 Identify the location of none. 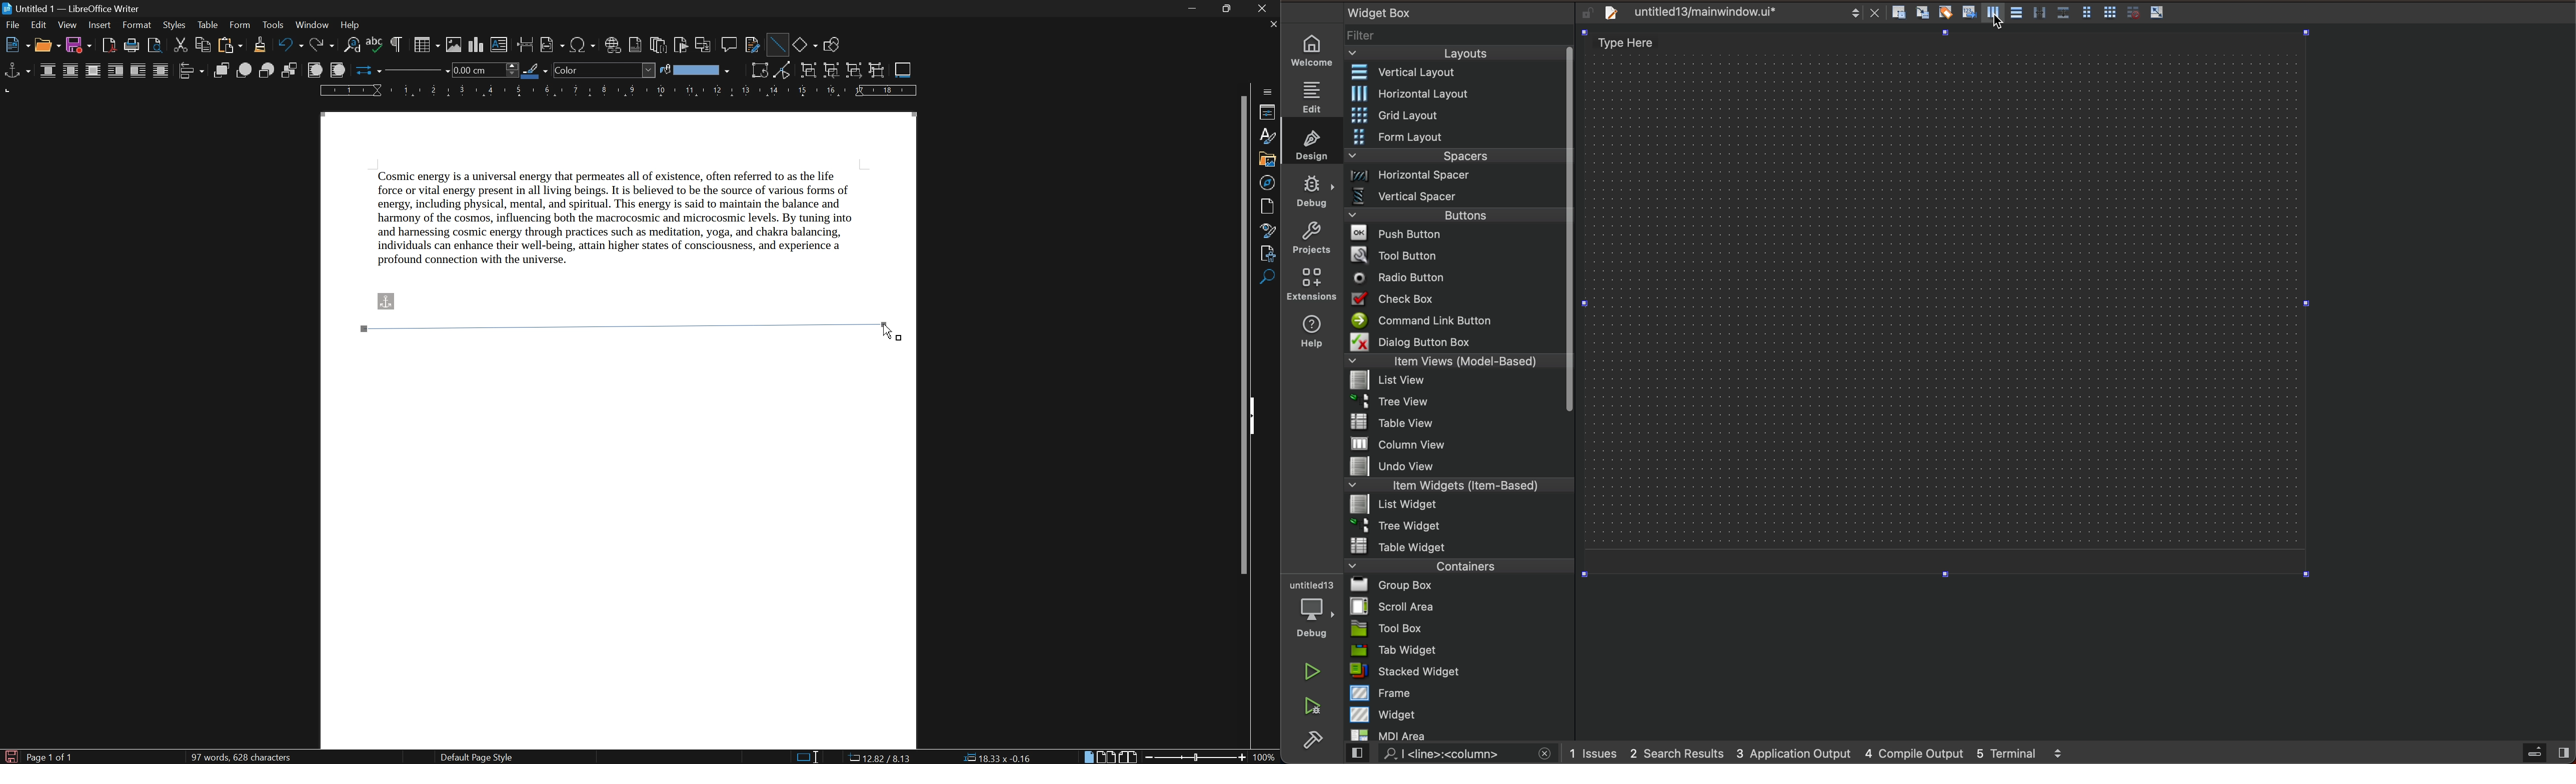
(49, 71).